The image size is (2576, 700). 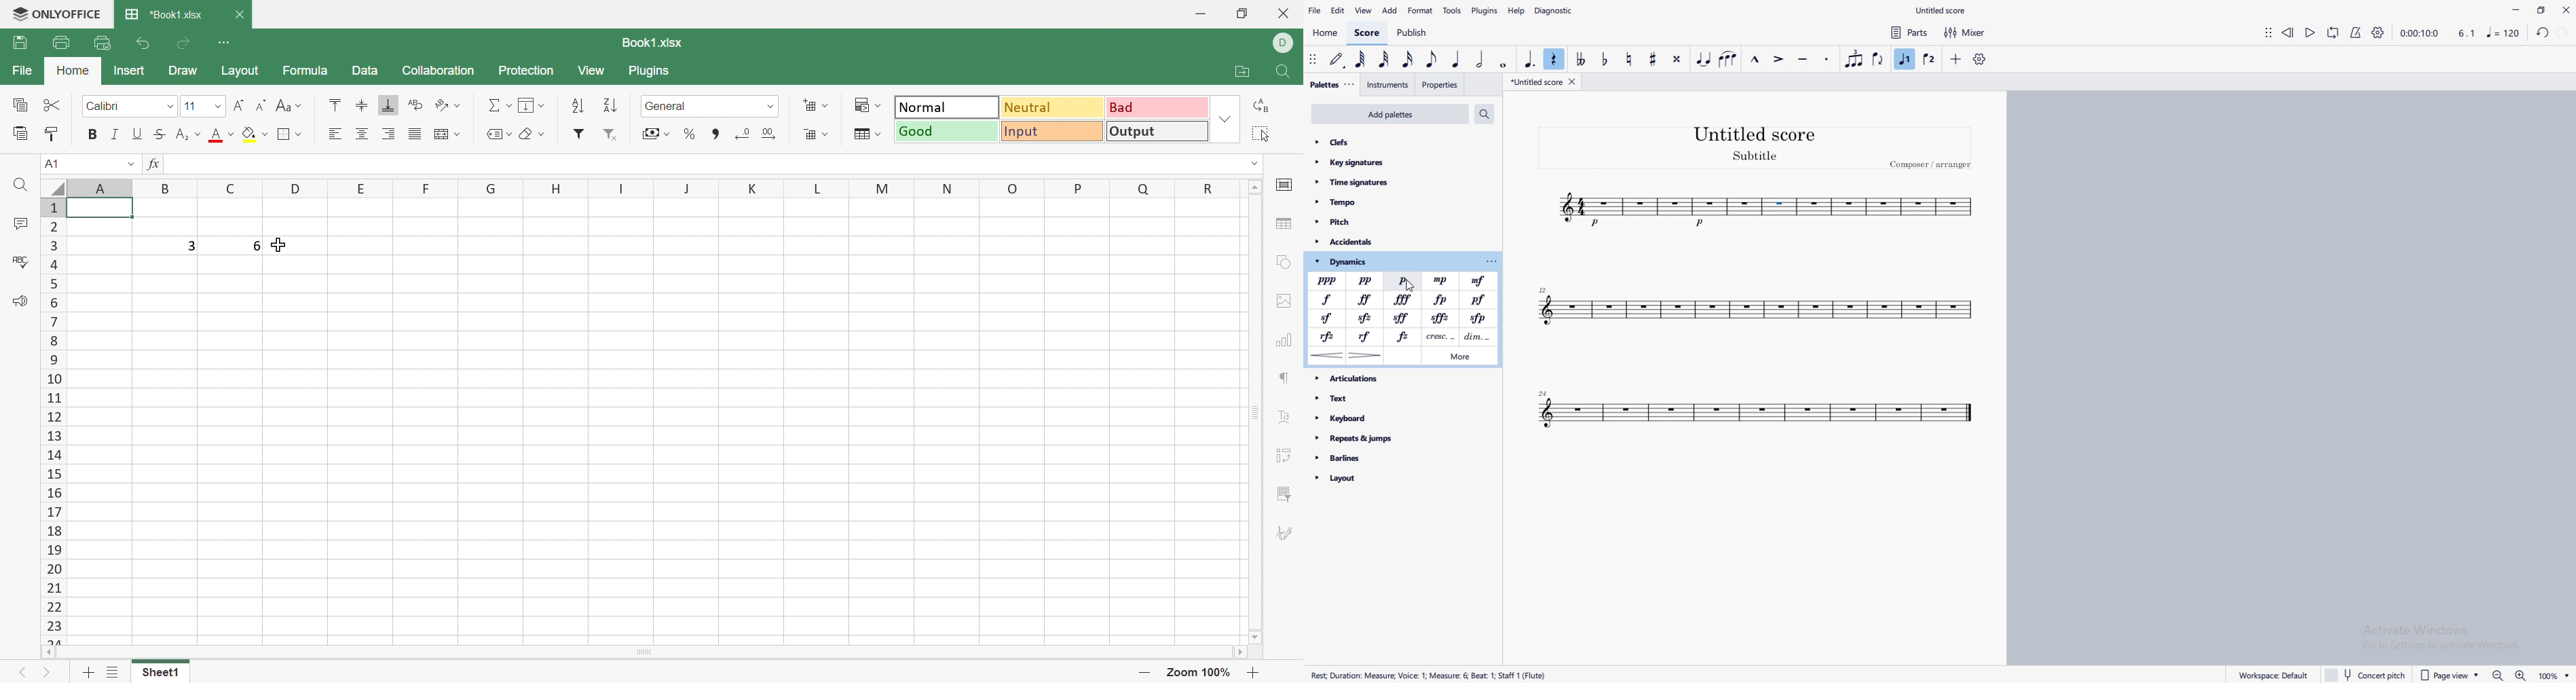 I want to click on Image settings, so click(x=1286, y=301).